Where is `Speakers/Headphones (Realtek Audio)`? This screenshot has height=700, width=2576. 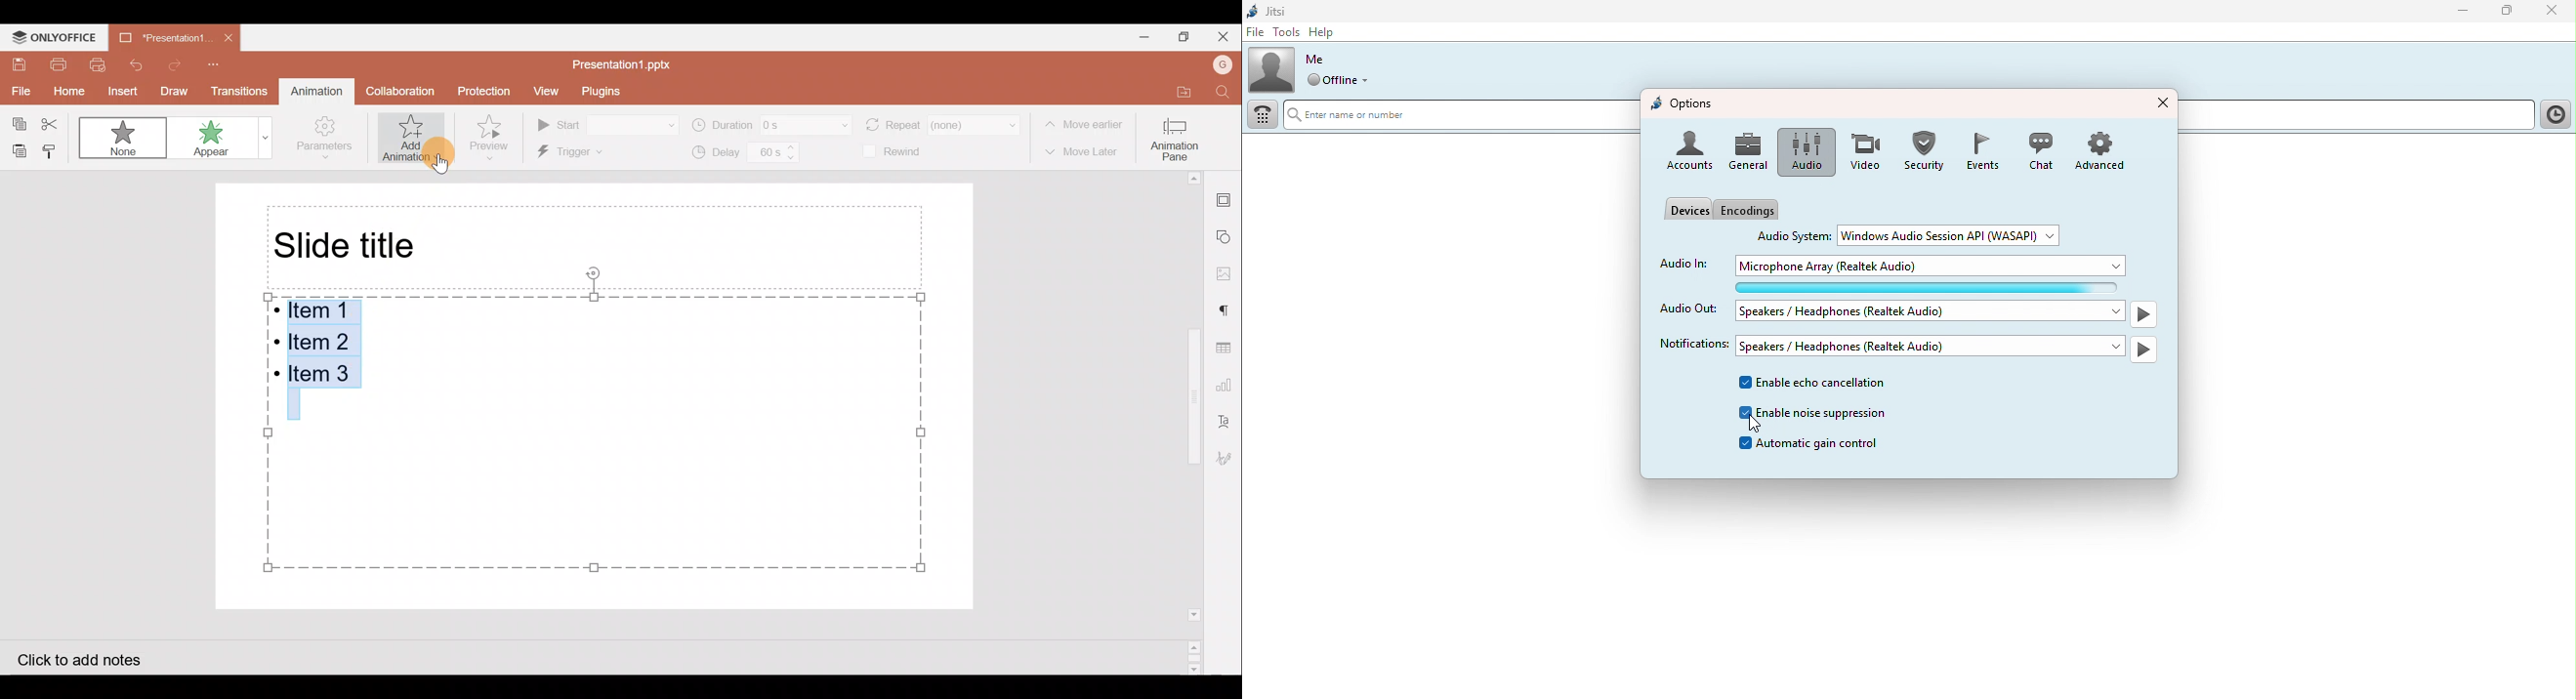
Speakers/Headphones (Realtek Audio) is located at coordinates (1931, 346).